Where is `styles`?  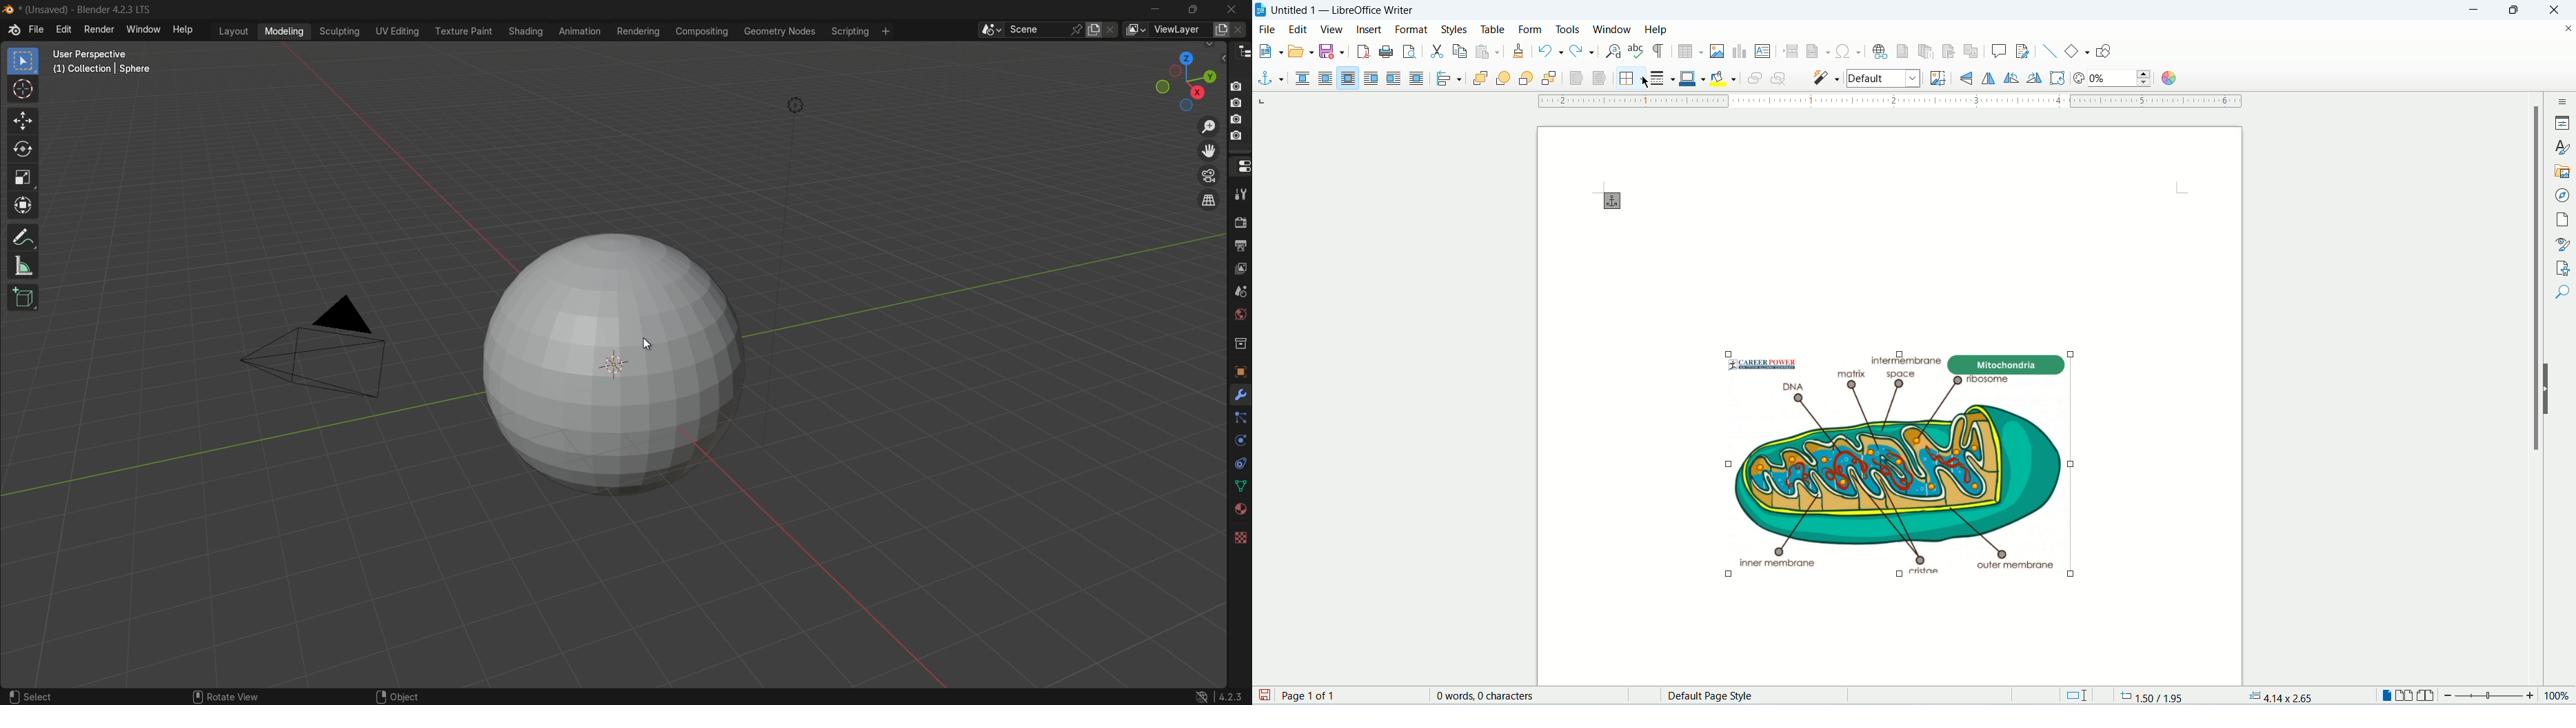
styles is located at coordinates (1457, 29).